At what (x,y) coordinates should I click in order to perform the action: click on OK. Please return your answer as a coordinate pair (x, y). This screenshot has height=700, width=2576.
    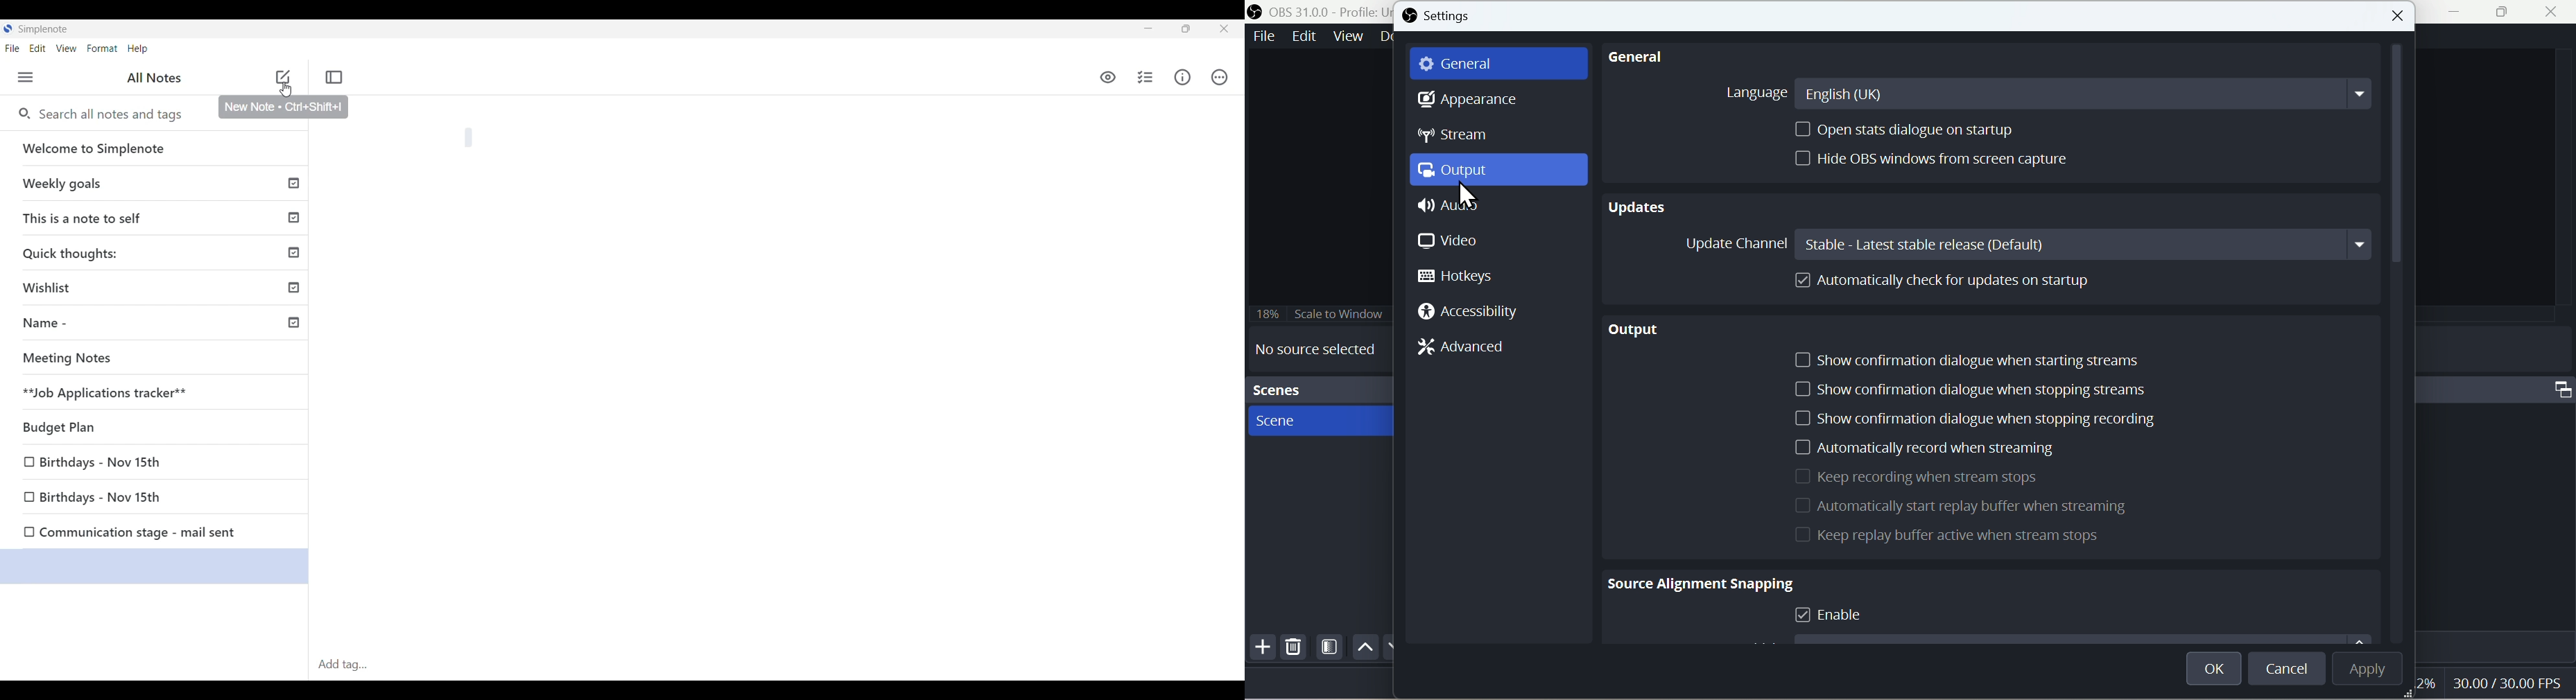
    Looking at the image, I should click on (2215, 665).